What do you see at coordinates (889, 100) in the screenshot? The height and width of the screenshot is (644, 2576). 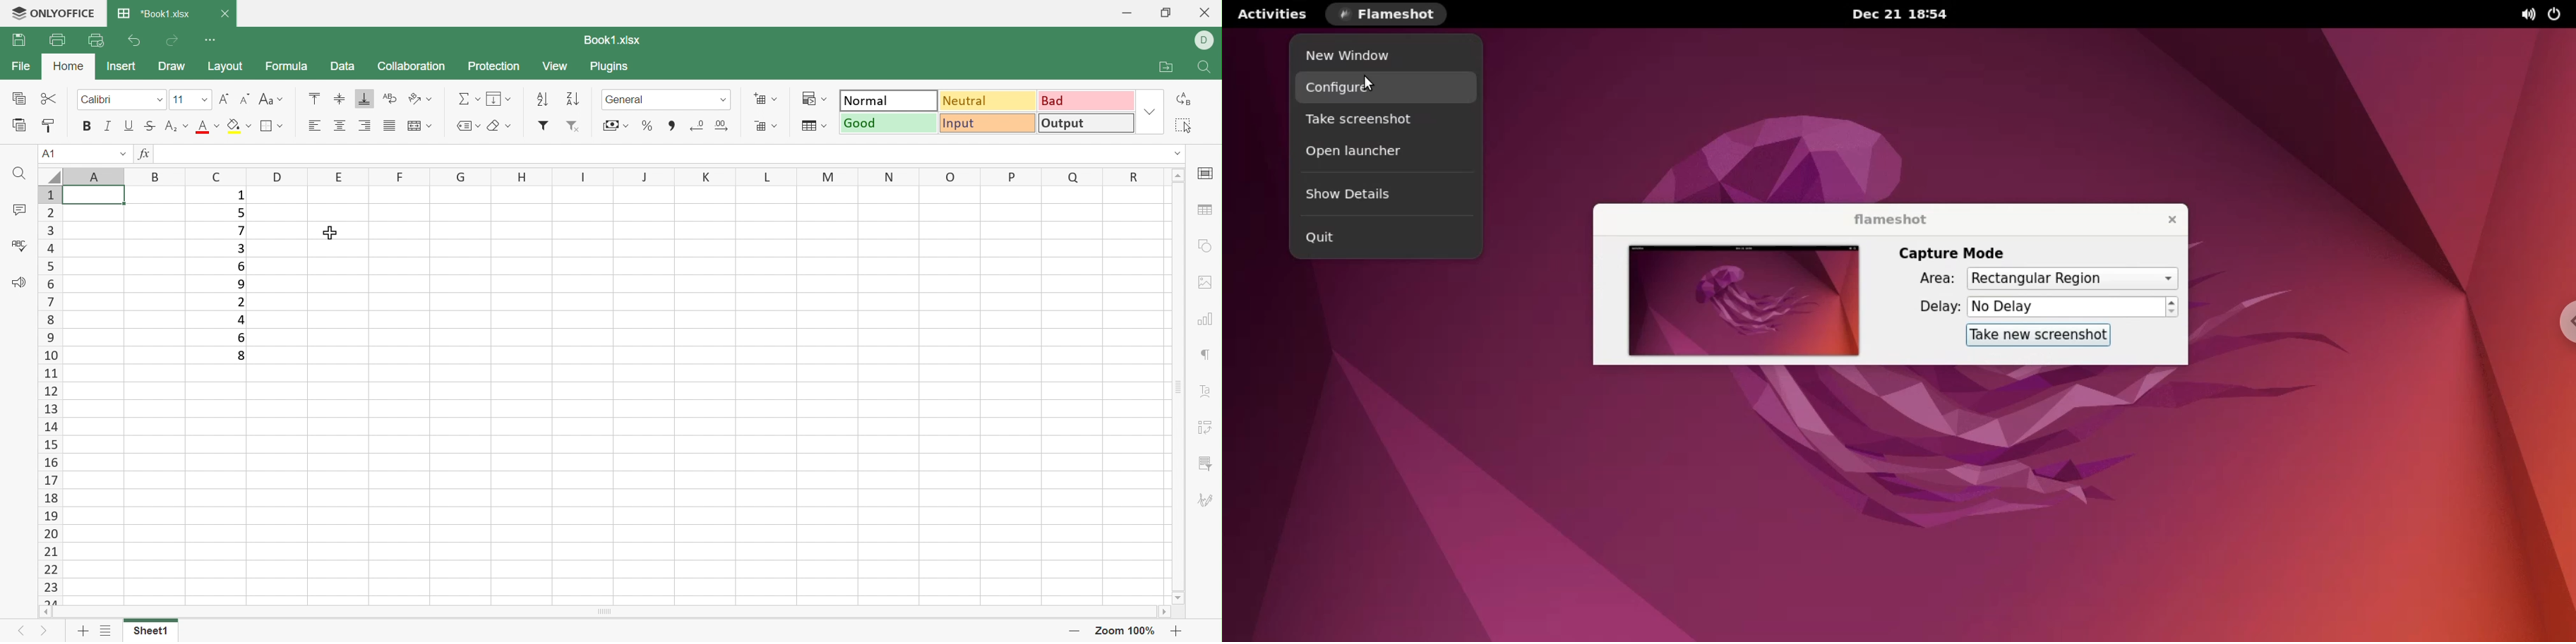 I see `Normal` at bounding box center [889, 100].